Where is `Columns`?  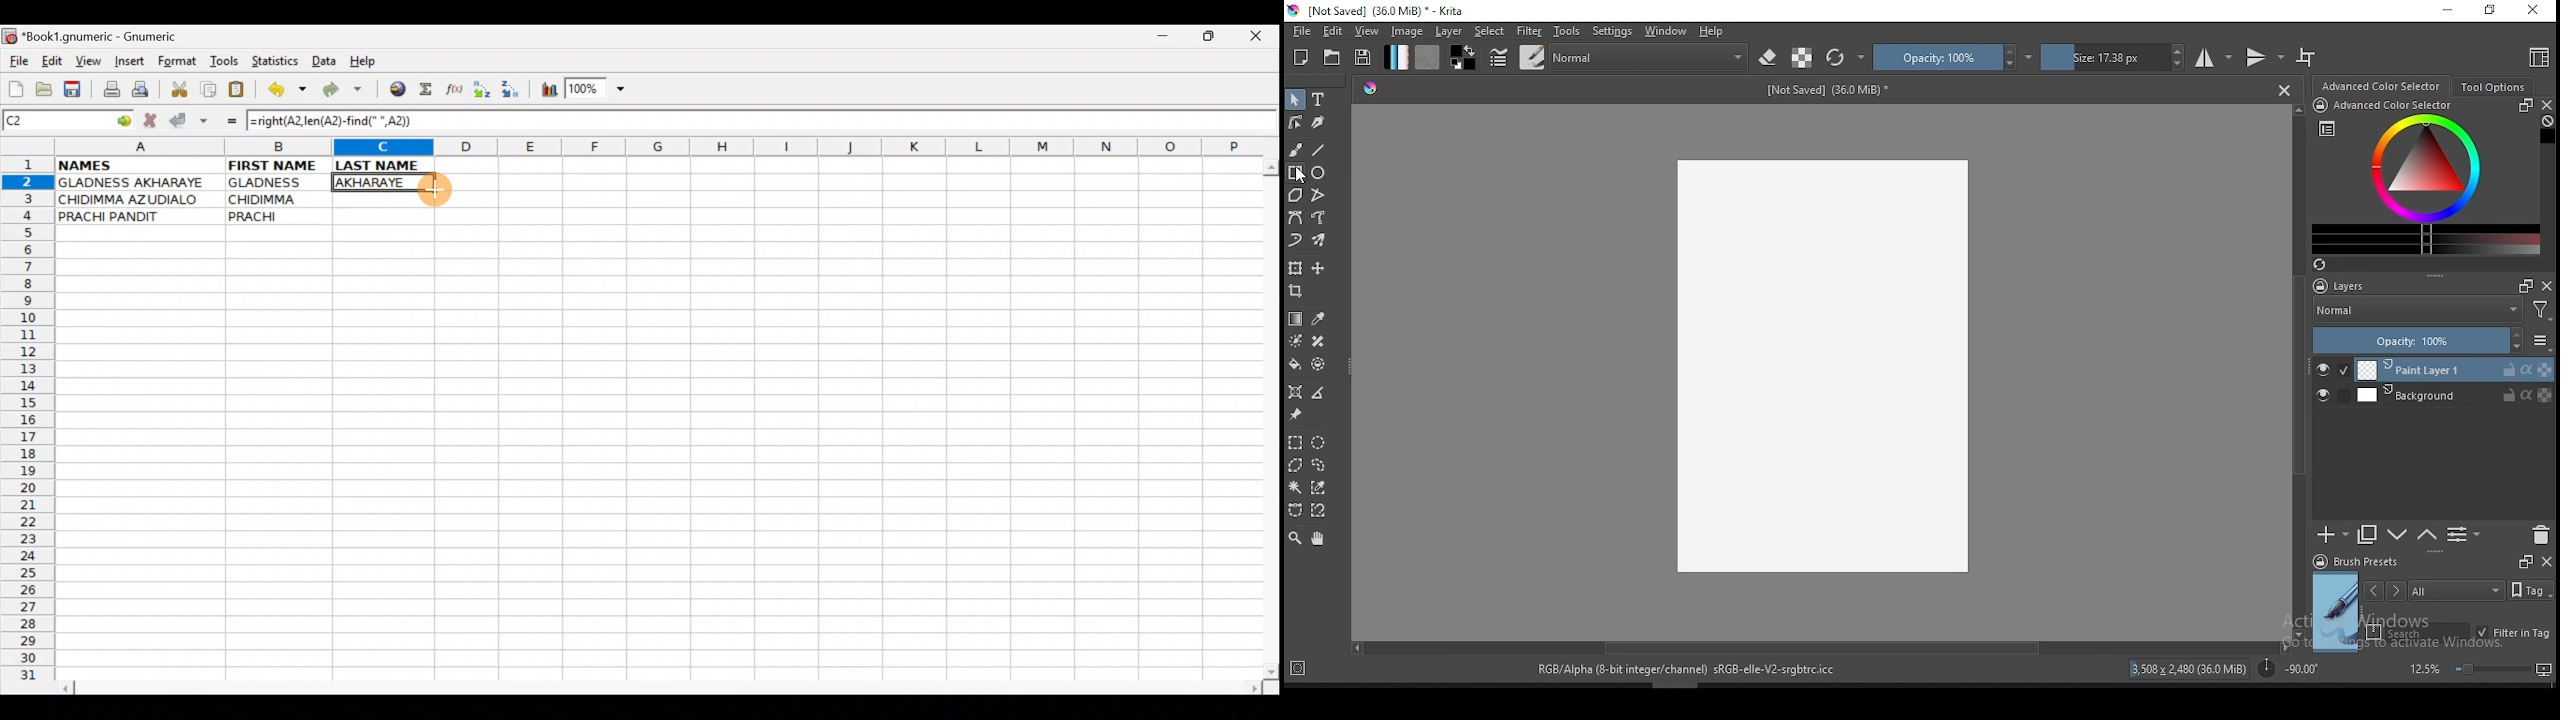 Columns is located at coordinates (651, 148).